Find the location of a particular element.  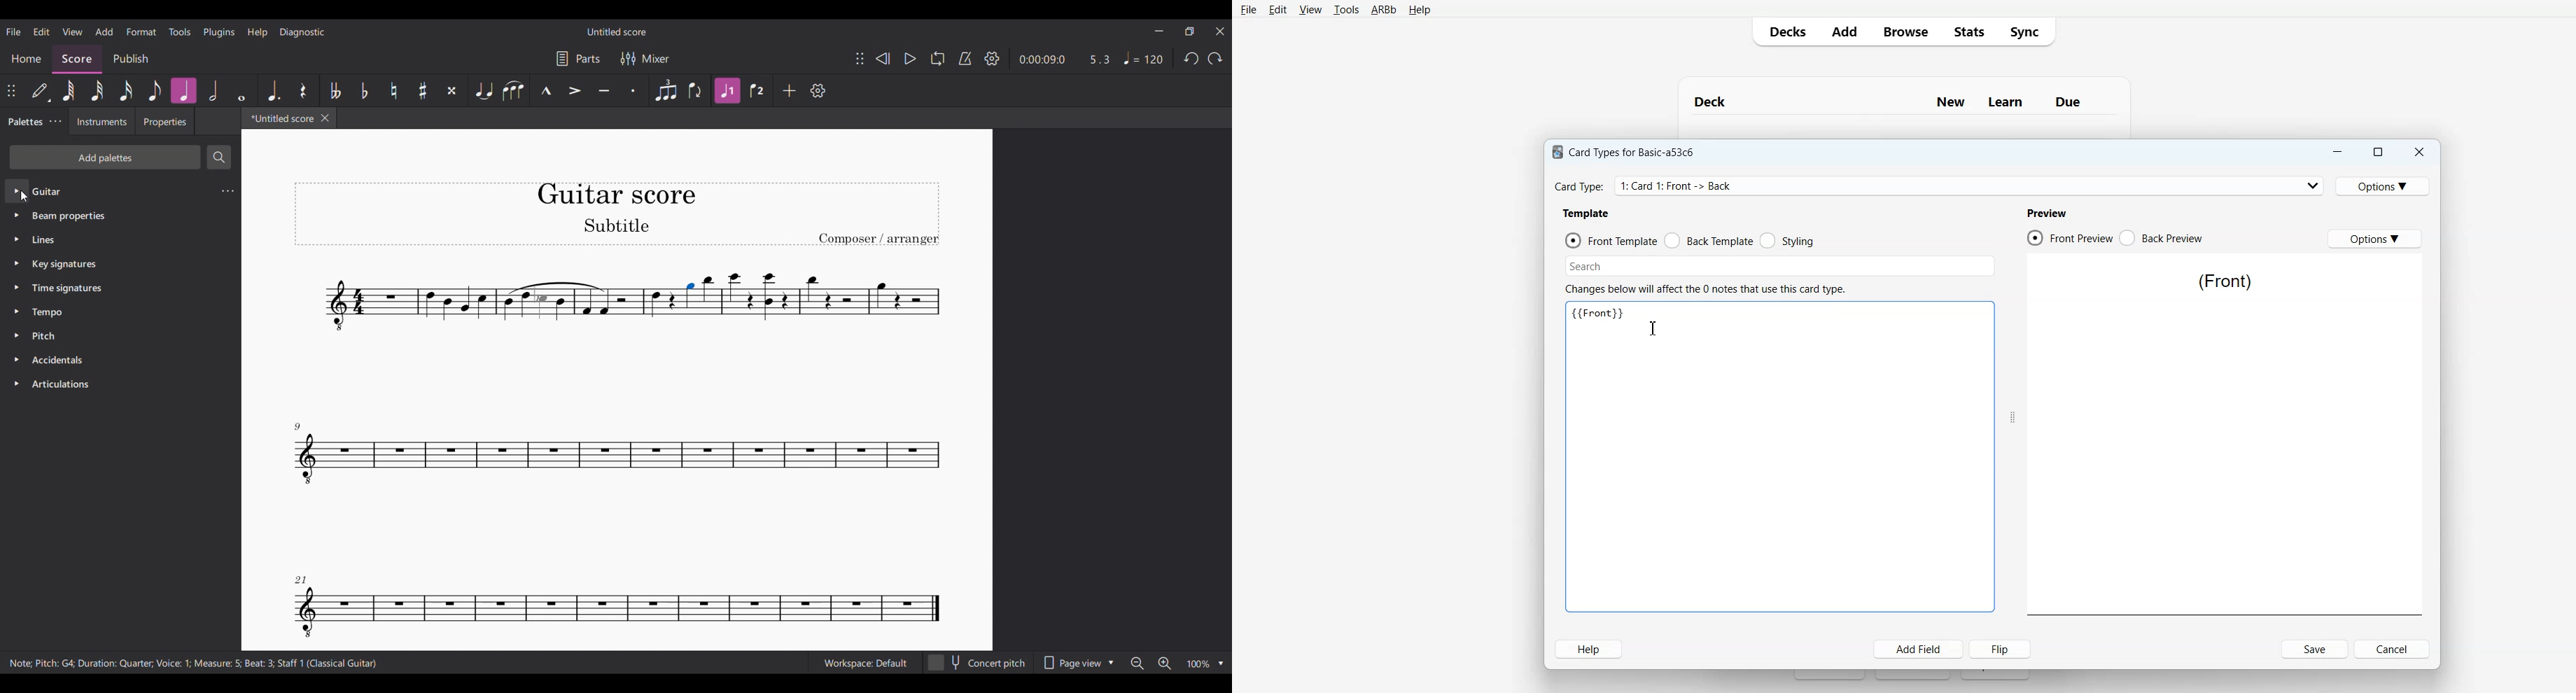

Properties tab is located at coordinates (165, 121).